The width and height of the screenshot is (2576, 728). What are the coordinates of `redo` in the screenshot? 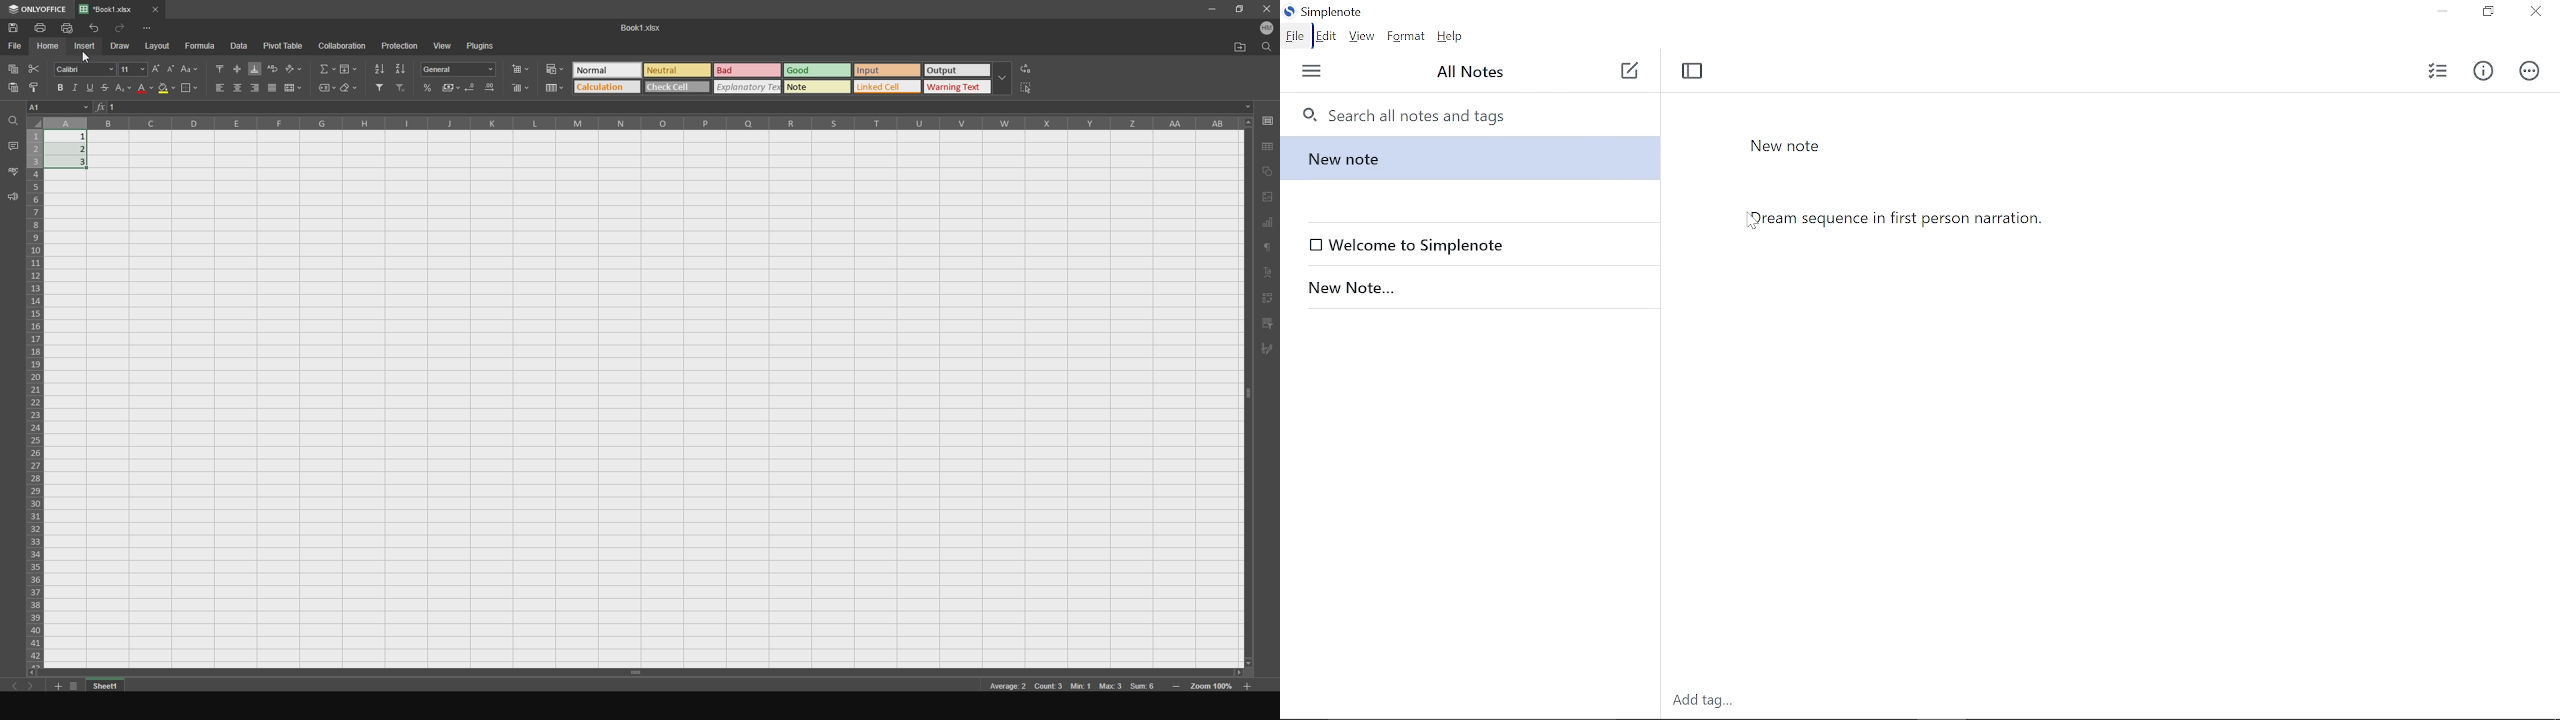 It's located at (122, 28).